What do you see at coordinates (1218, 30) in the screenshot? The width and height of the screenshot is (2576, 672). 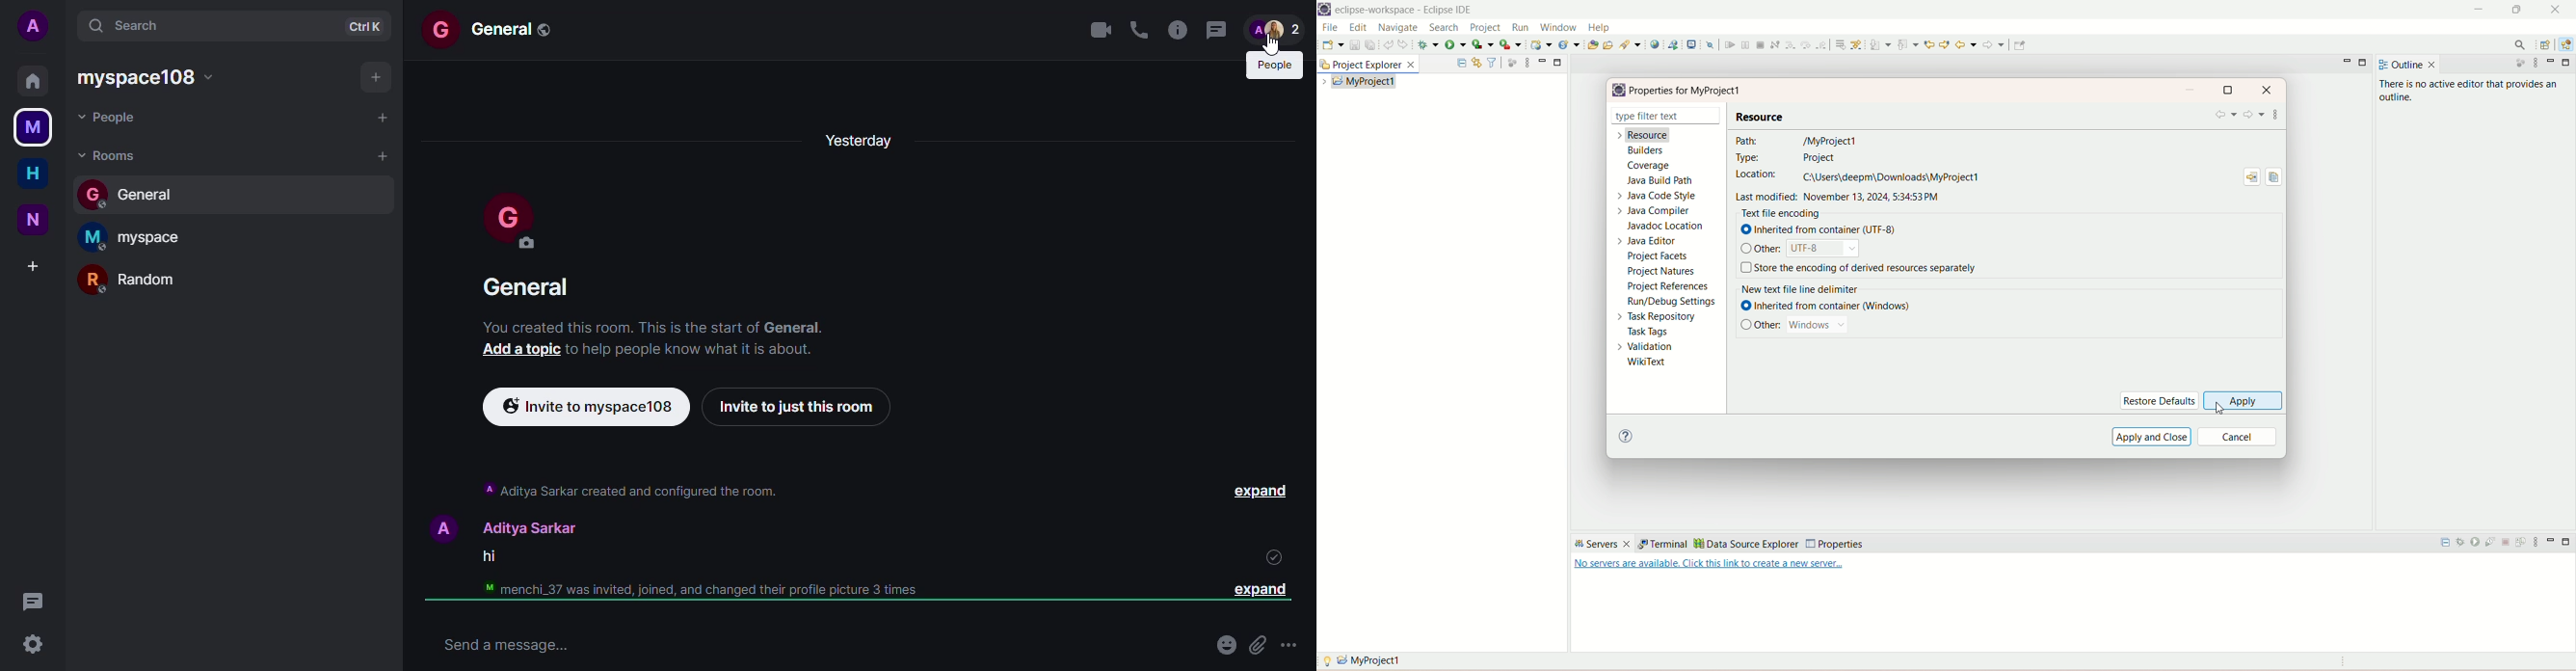 I see `threads` at bounding box center [1218, 30].